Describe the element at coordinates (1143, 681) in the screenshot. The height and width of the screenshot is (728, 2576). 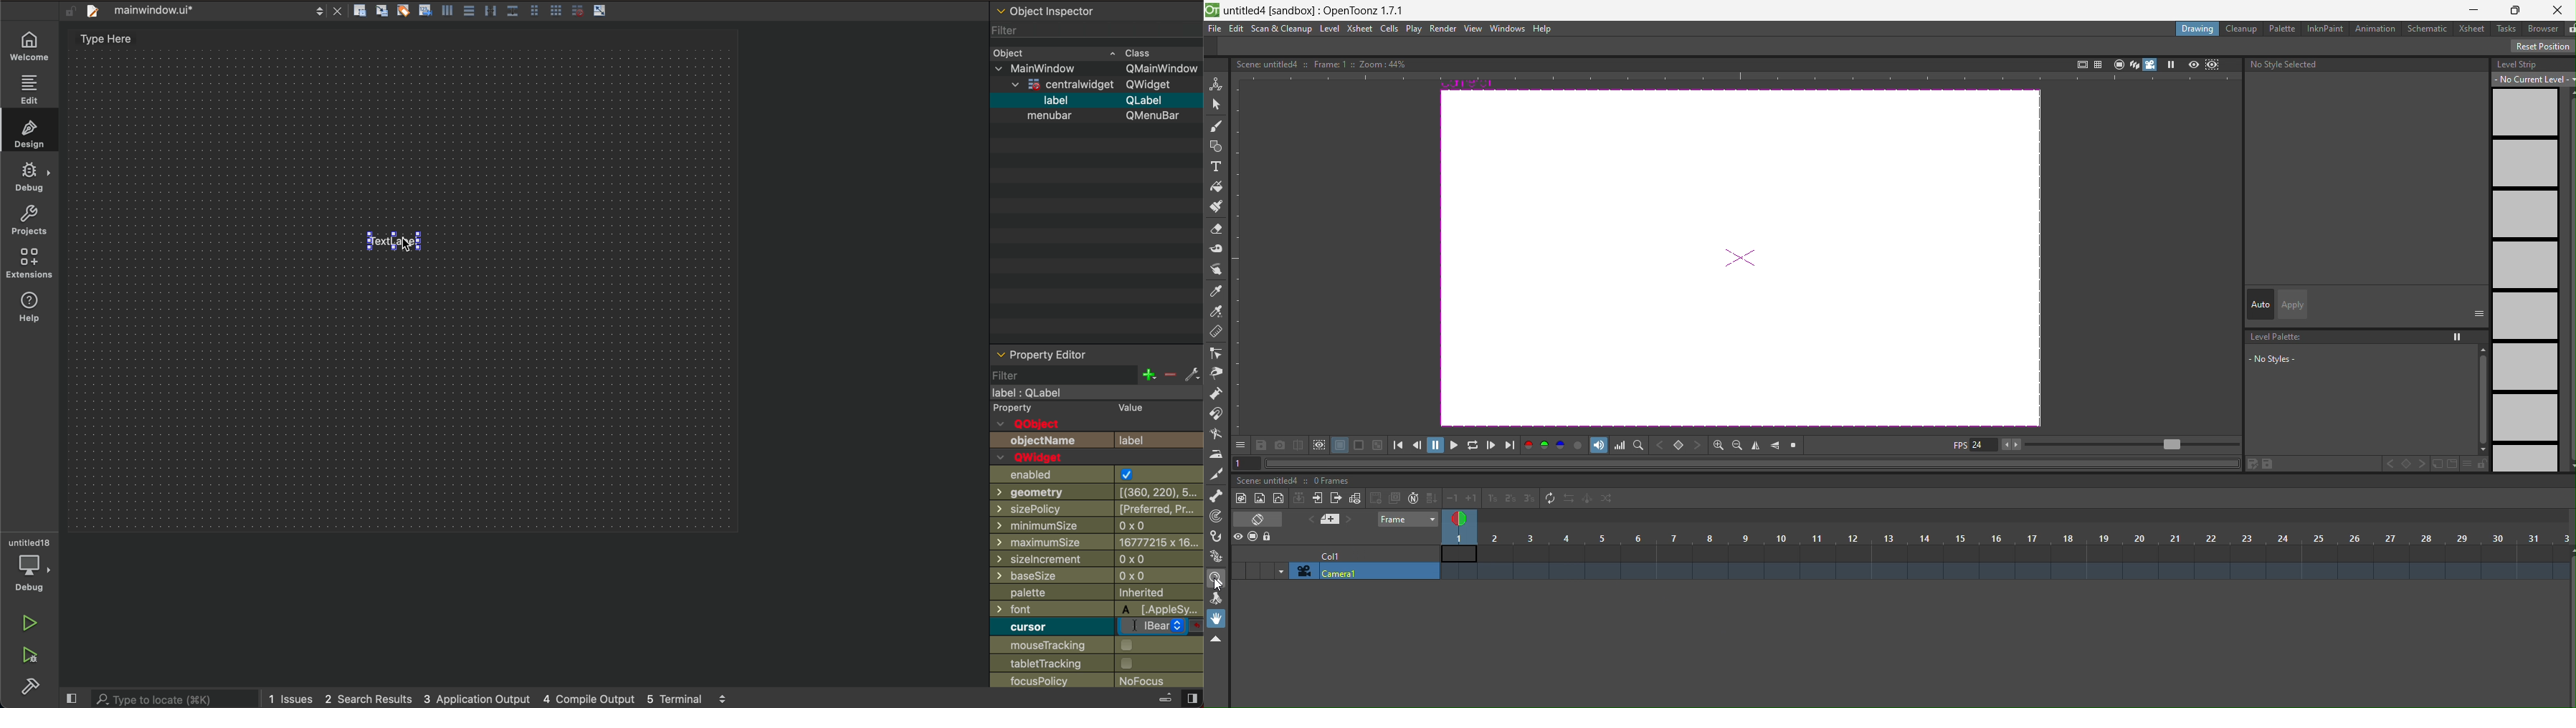
I see `no focus` at that location.